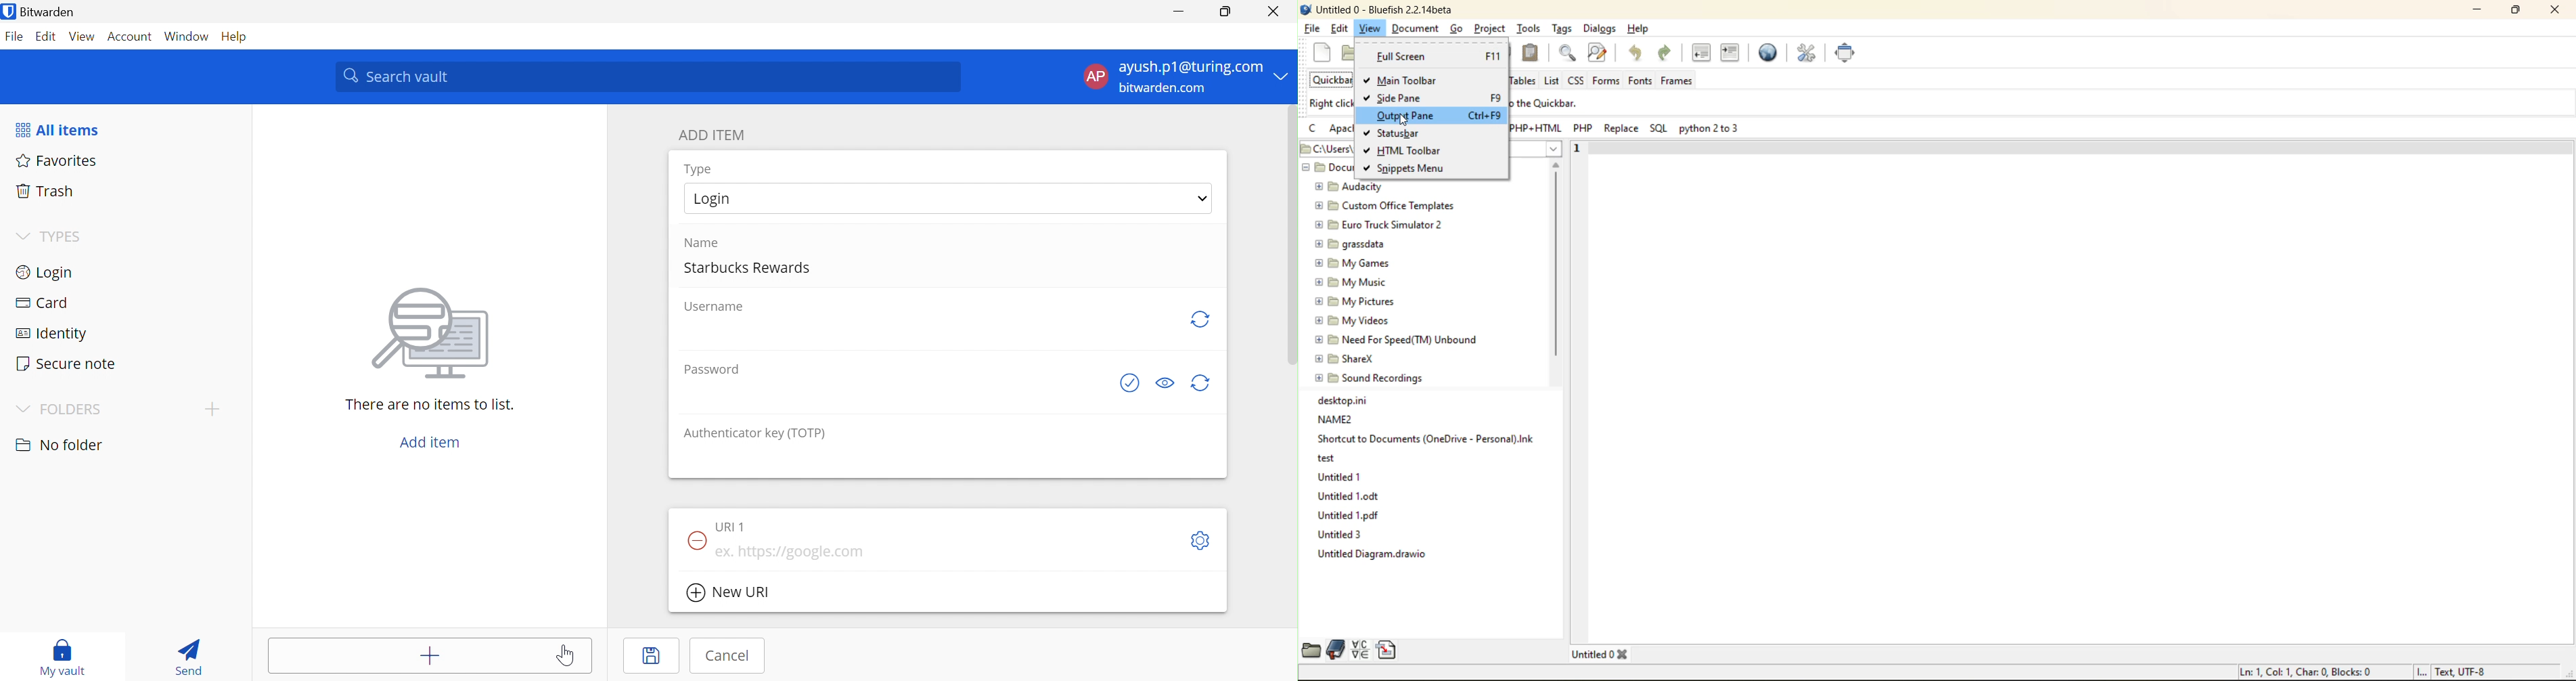 The height and width of the screenshot is (700, 2576). I want to click on Edit, so click(47, 38).